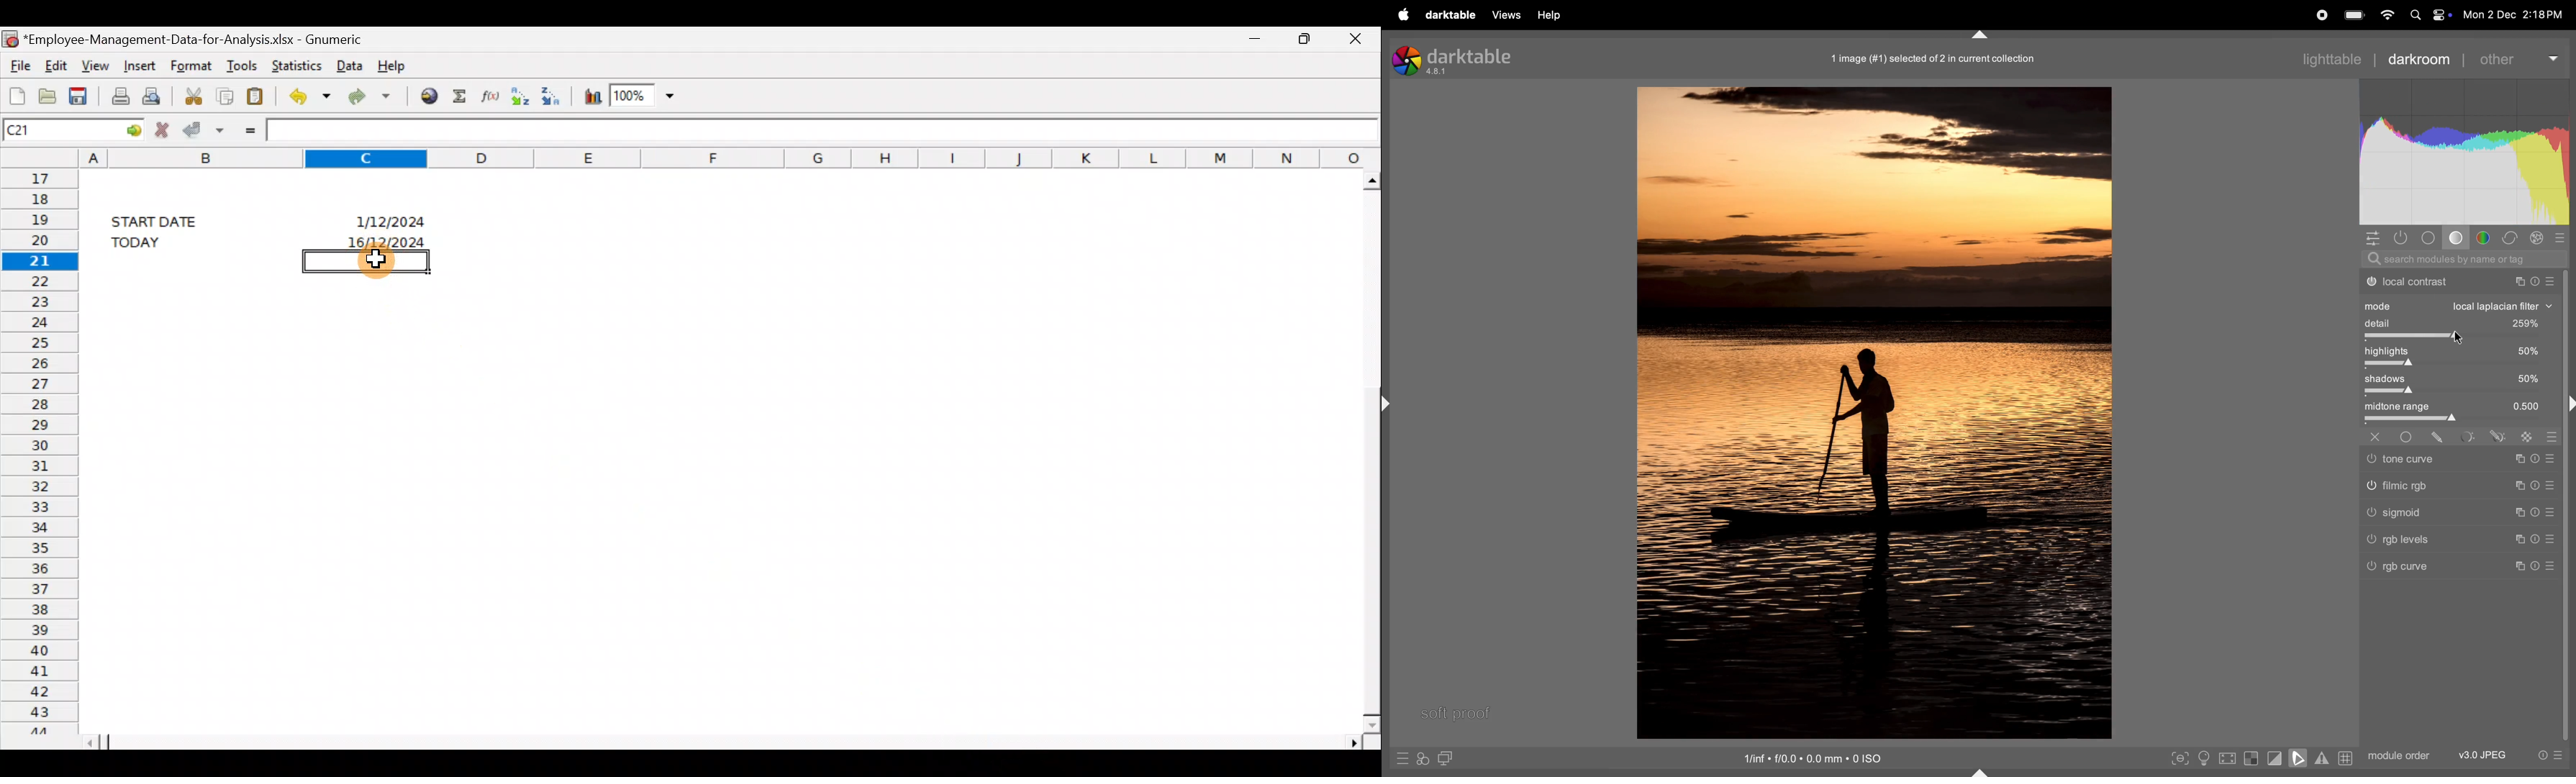 The width and height of the screenshot is (2576, 784). What do you see at coordinates (2555, 459) in the screenshot?
I see `sign ` at bounding box center [2555, 459].